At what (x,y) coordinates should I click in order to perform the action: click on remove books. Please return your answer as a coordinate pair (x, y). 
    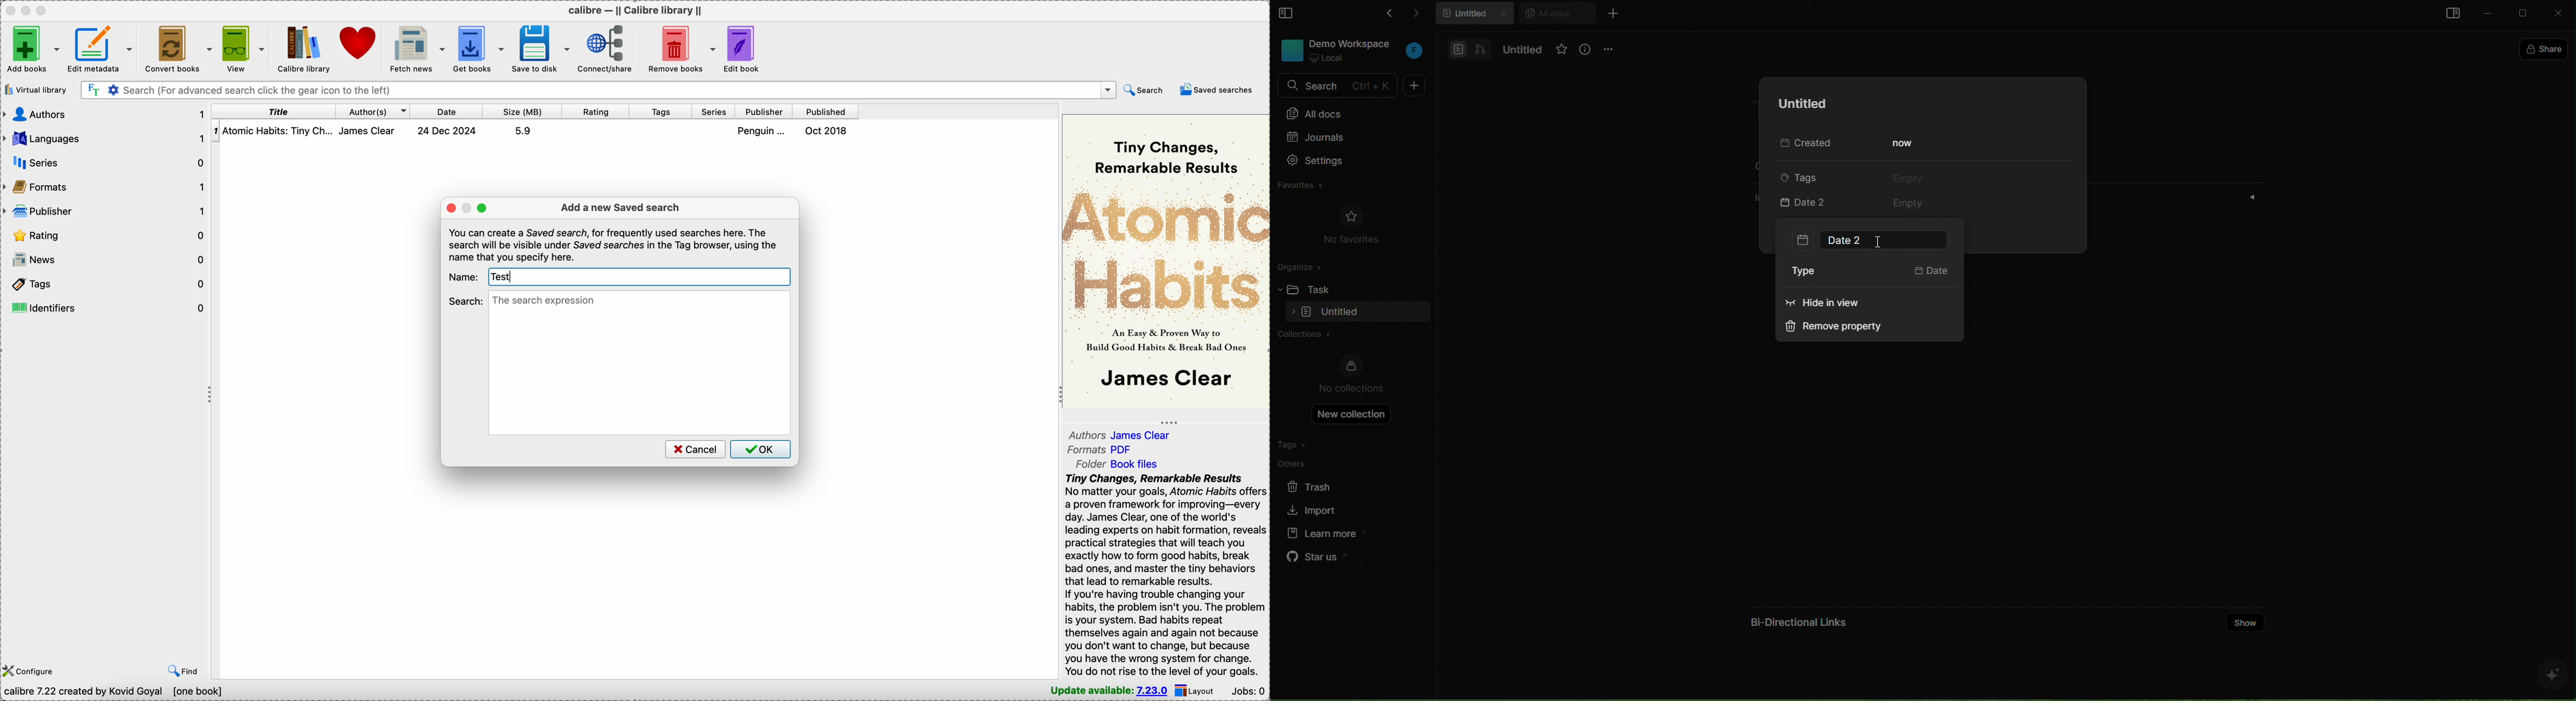
    Looking at the image, I should click on (683, 48).